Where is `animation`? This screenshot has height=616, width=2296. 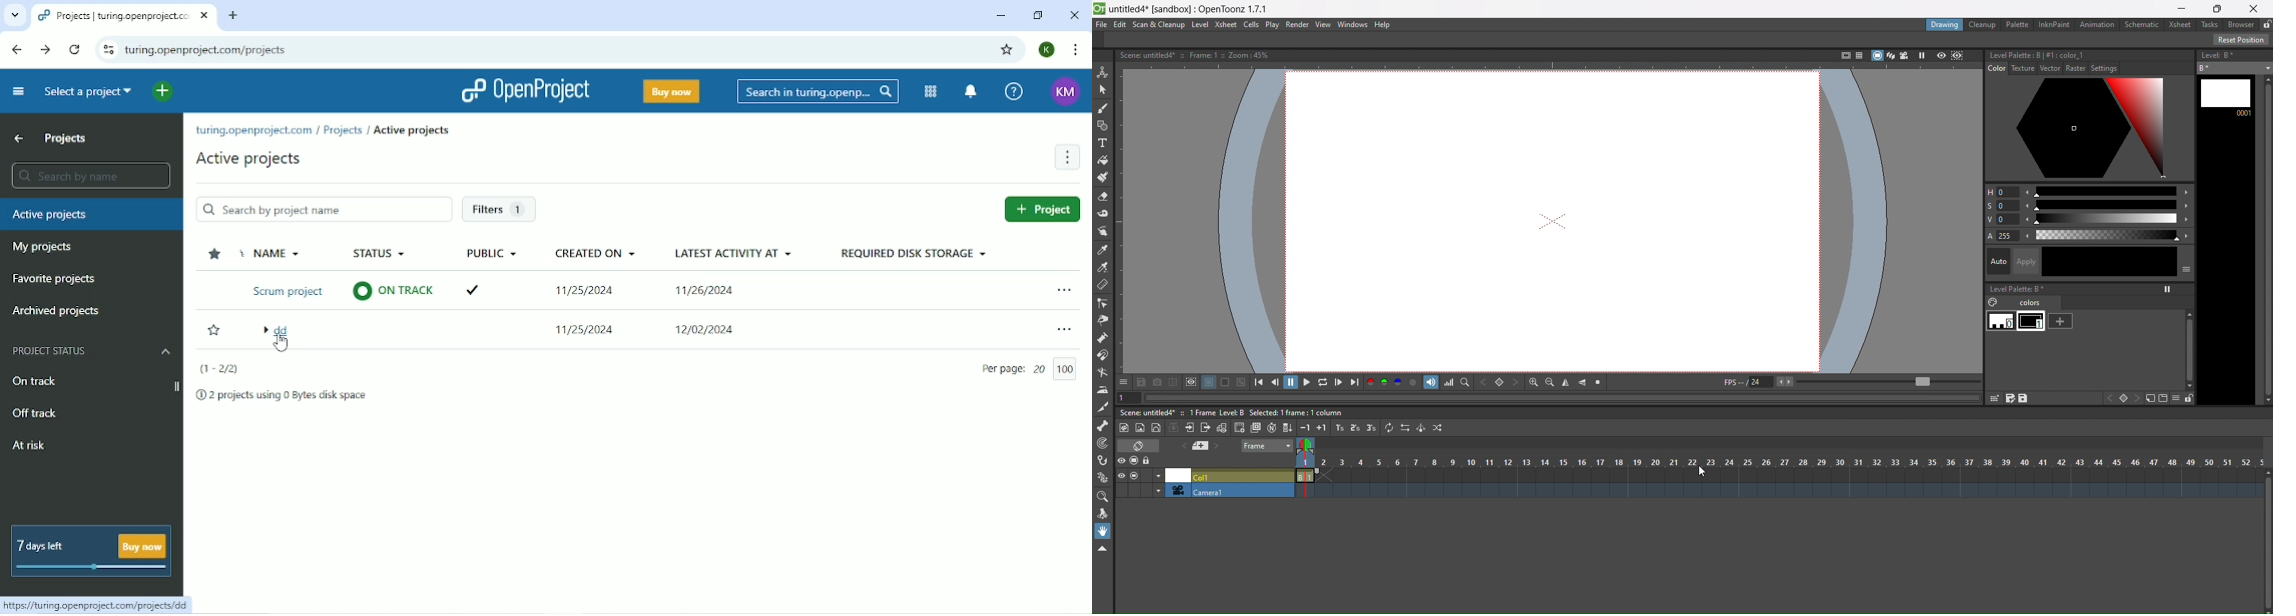
animation is located at coordinates (2098, 25).